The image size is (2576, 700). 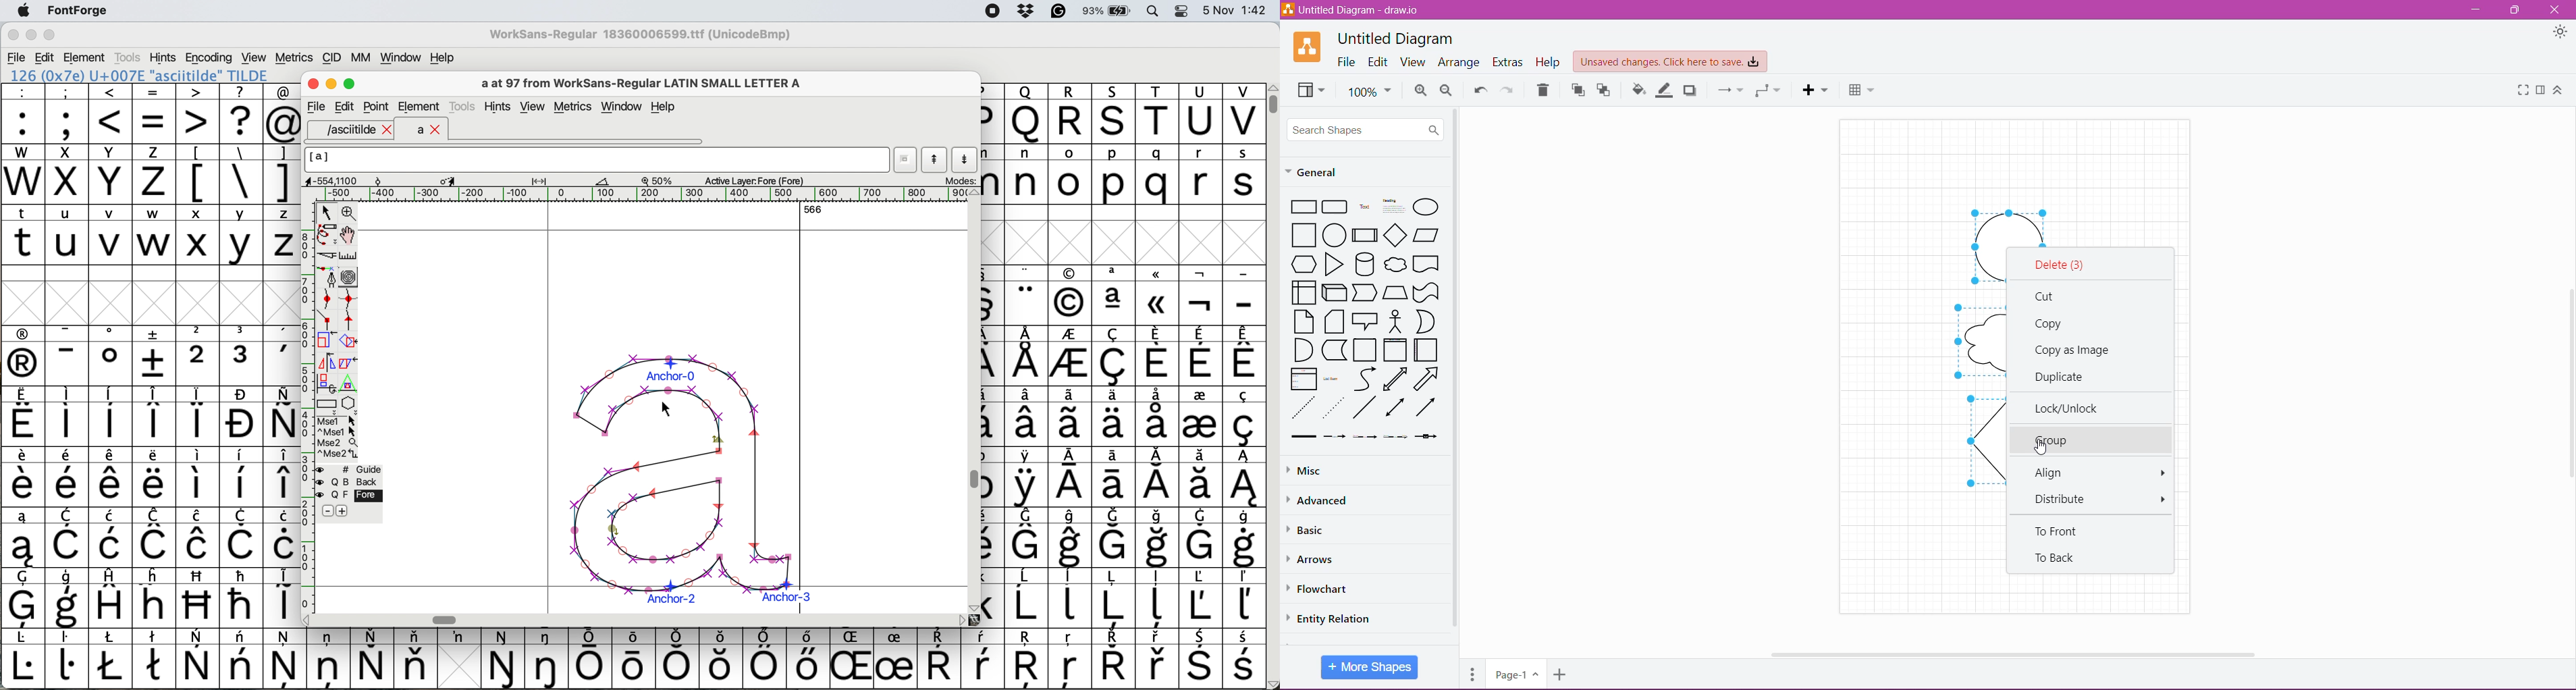 I want to click on add, so click(x=344, y=511).